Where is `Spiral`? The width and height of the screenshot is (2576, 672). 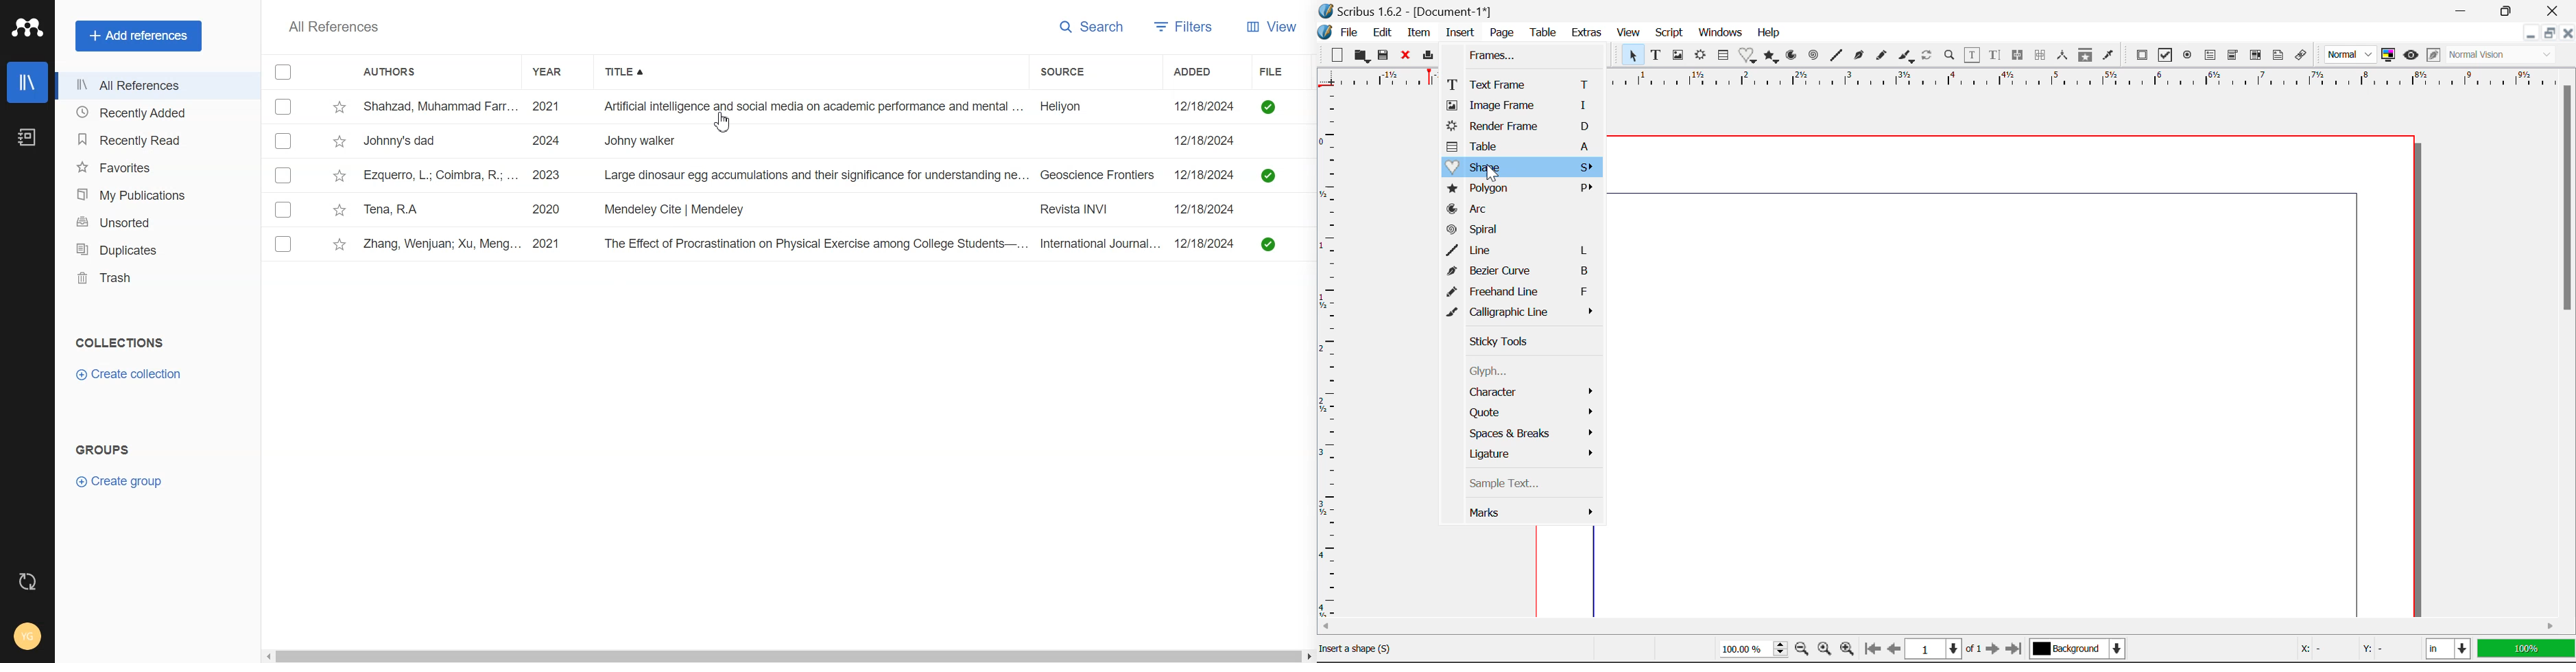 Spiral is located at coordinates (1524, 231).